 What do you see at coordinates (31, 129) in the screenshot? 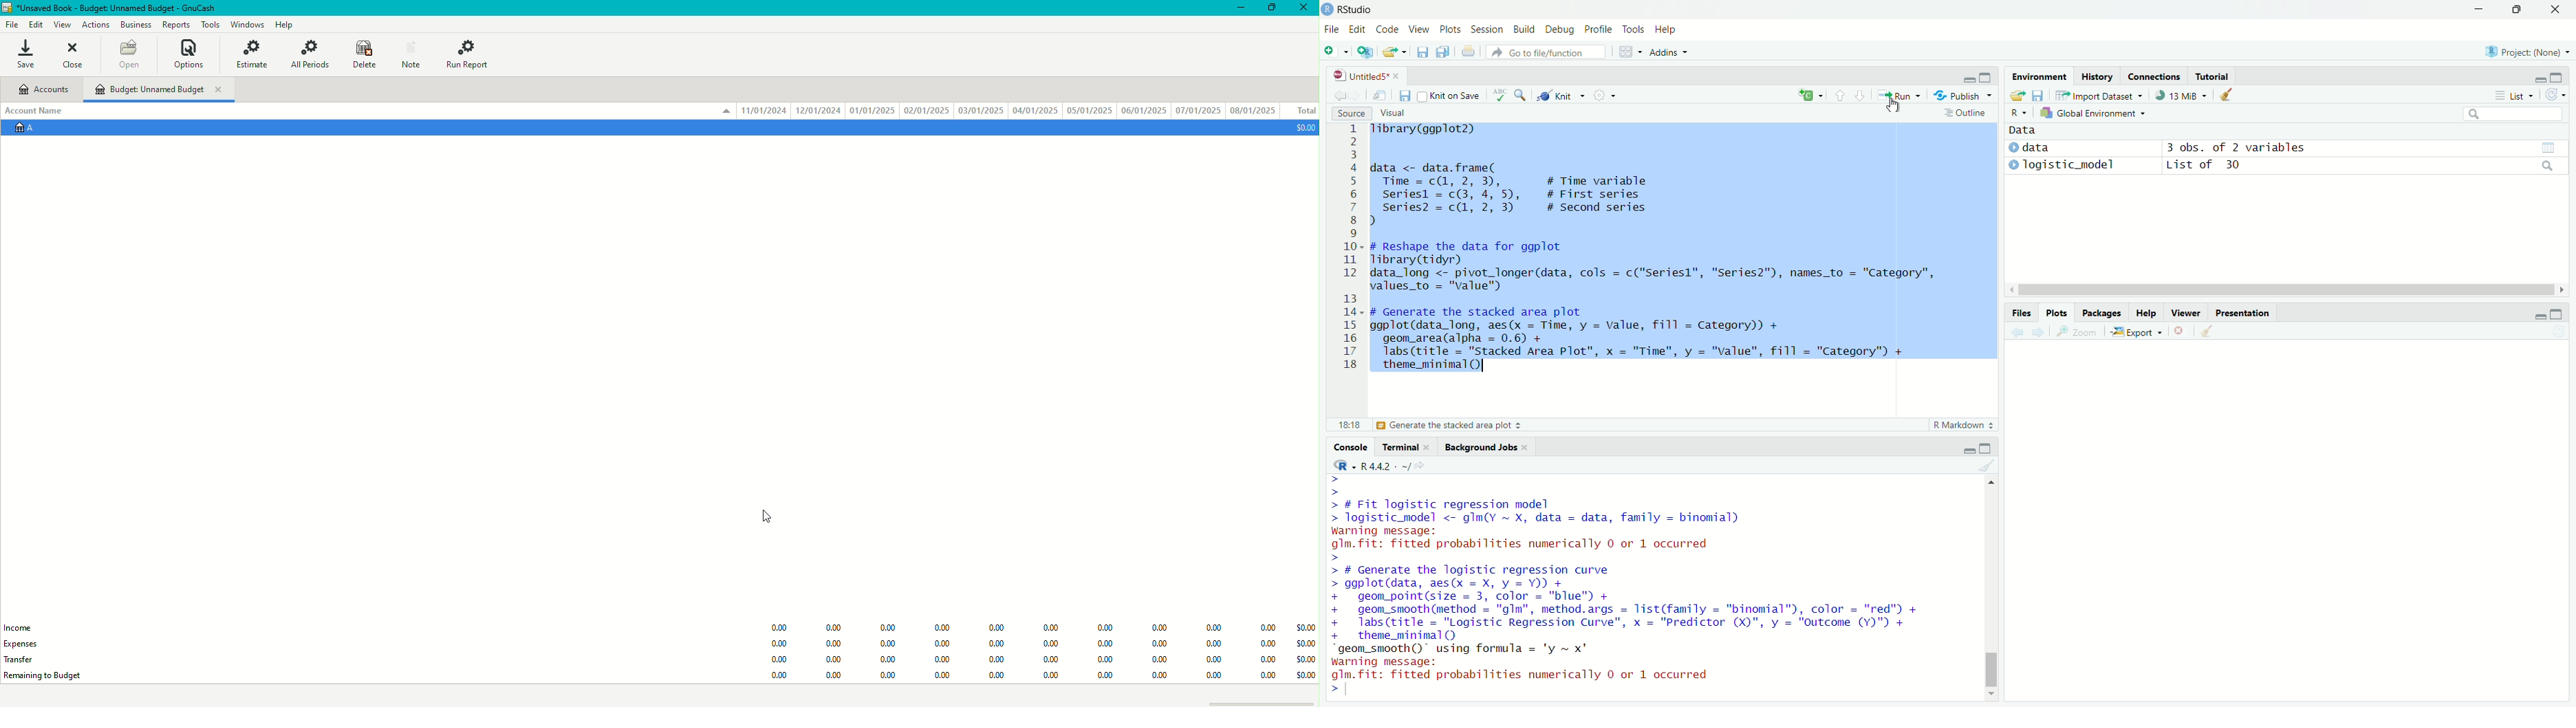
I see `Account A` at bounding box center [31, 129].